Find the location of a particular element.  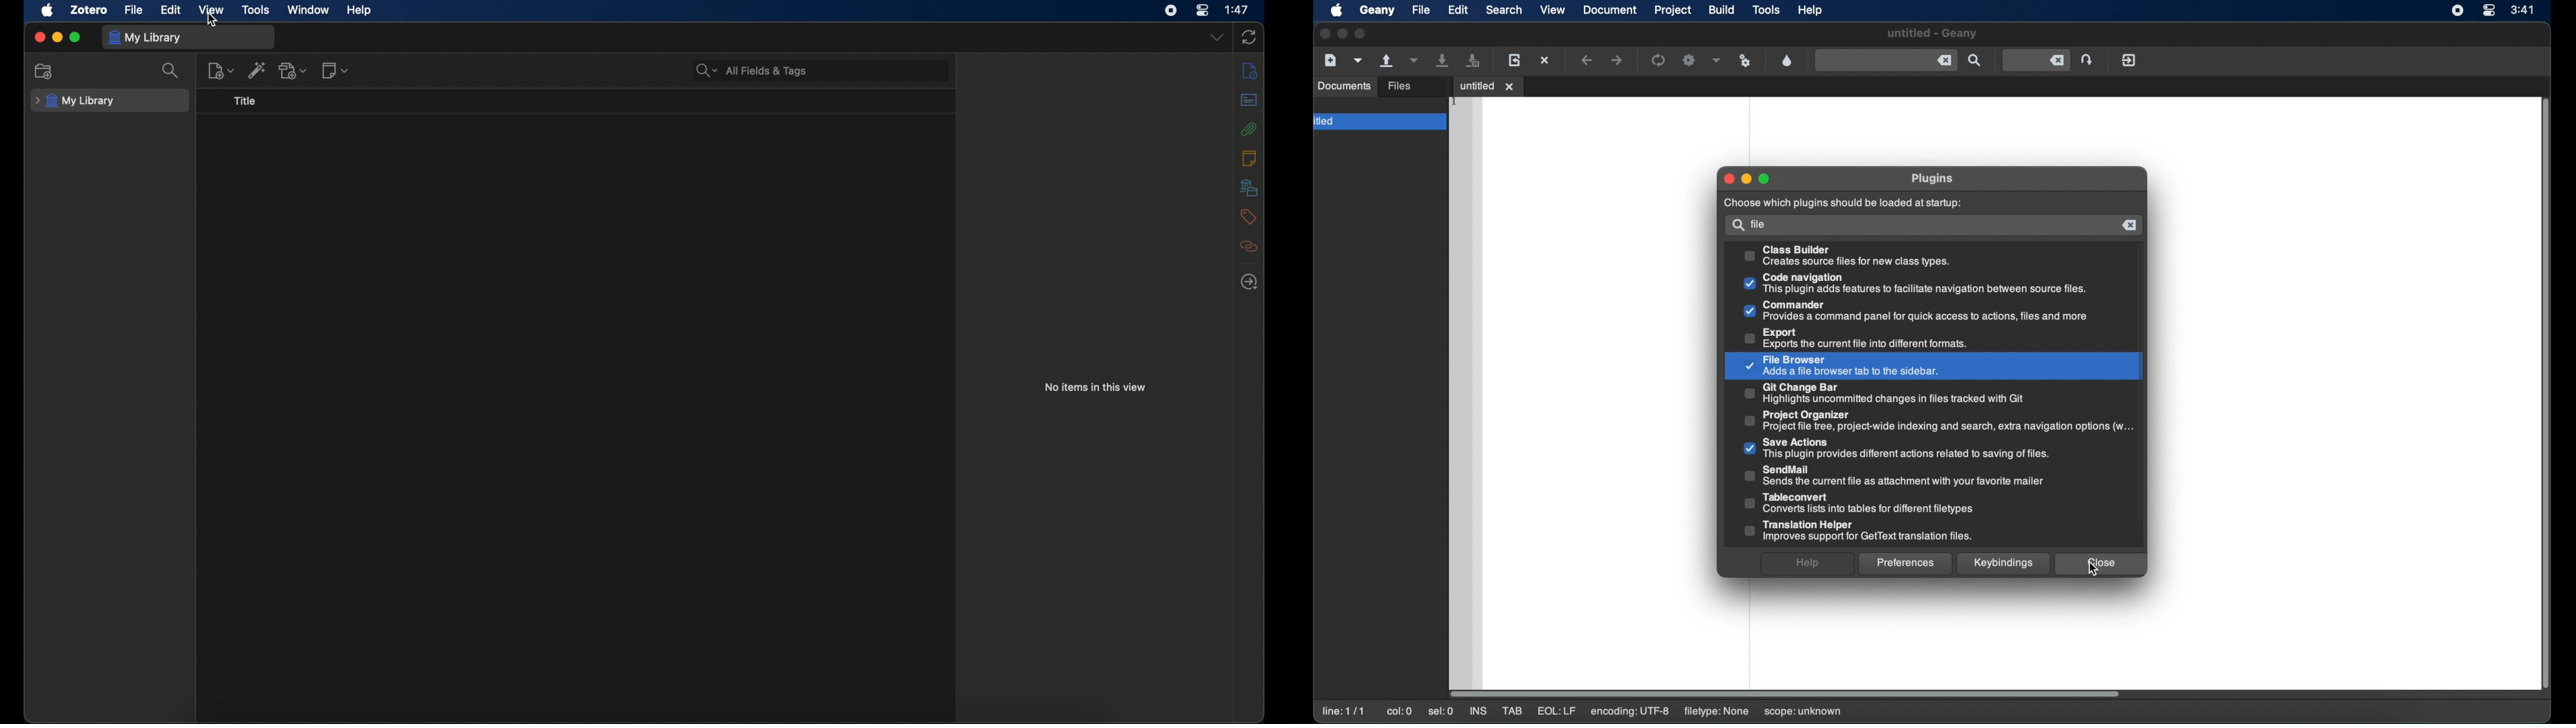

dropdown is located at coordinates (1217, 38).